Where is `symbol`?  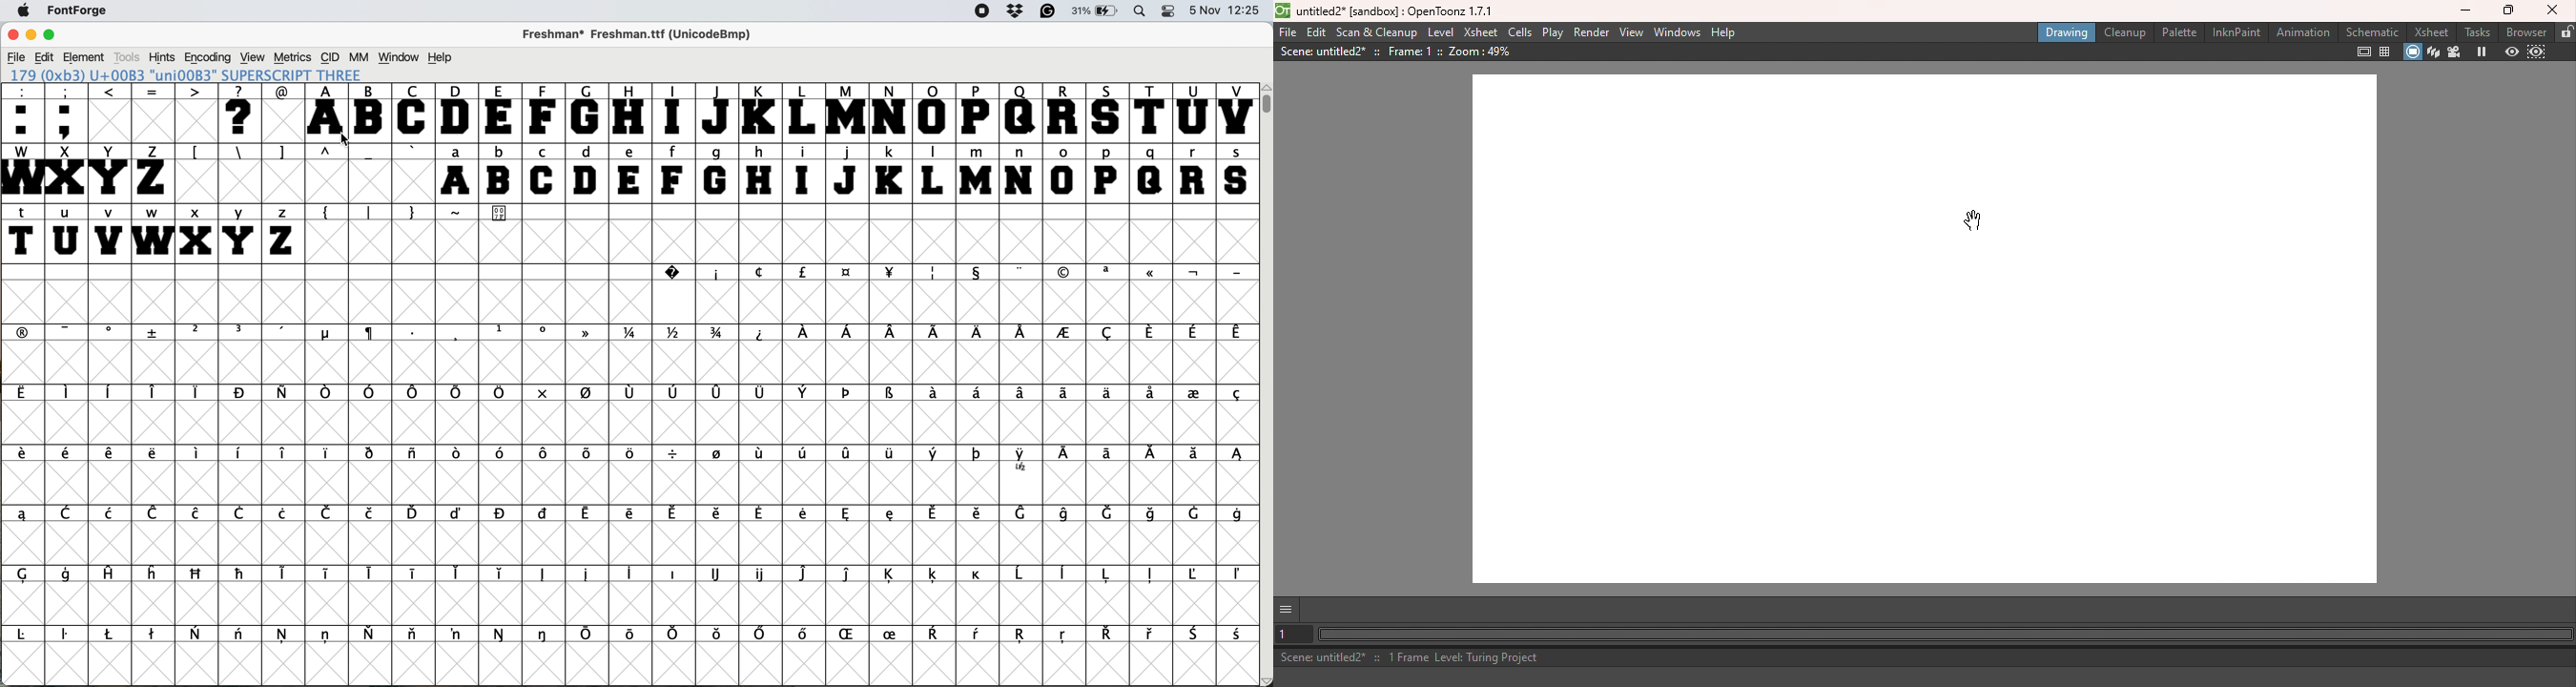 symbol is located at coordinates (240, 514).